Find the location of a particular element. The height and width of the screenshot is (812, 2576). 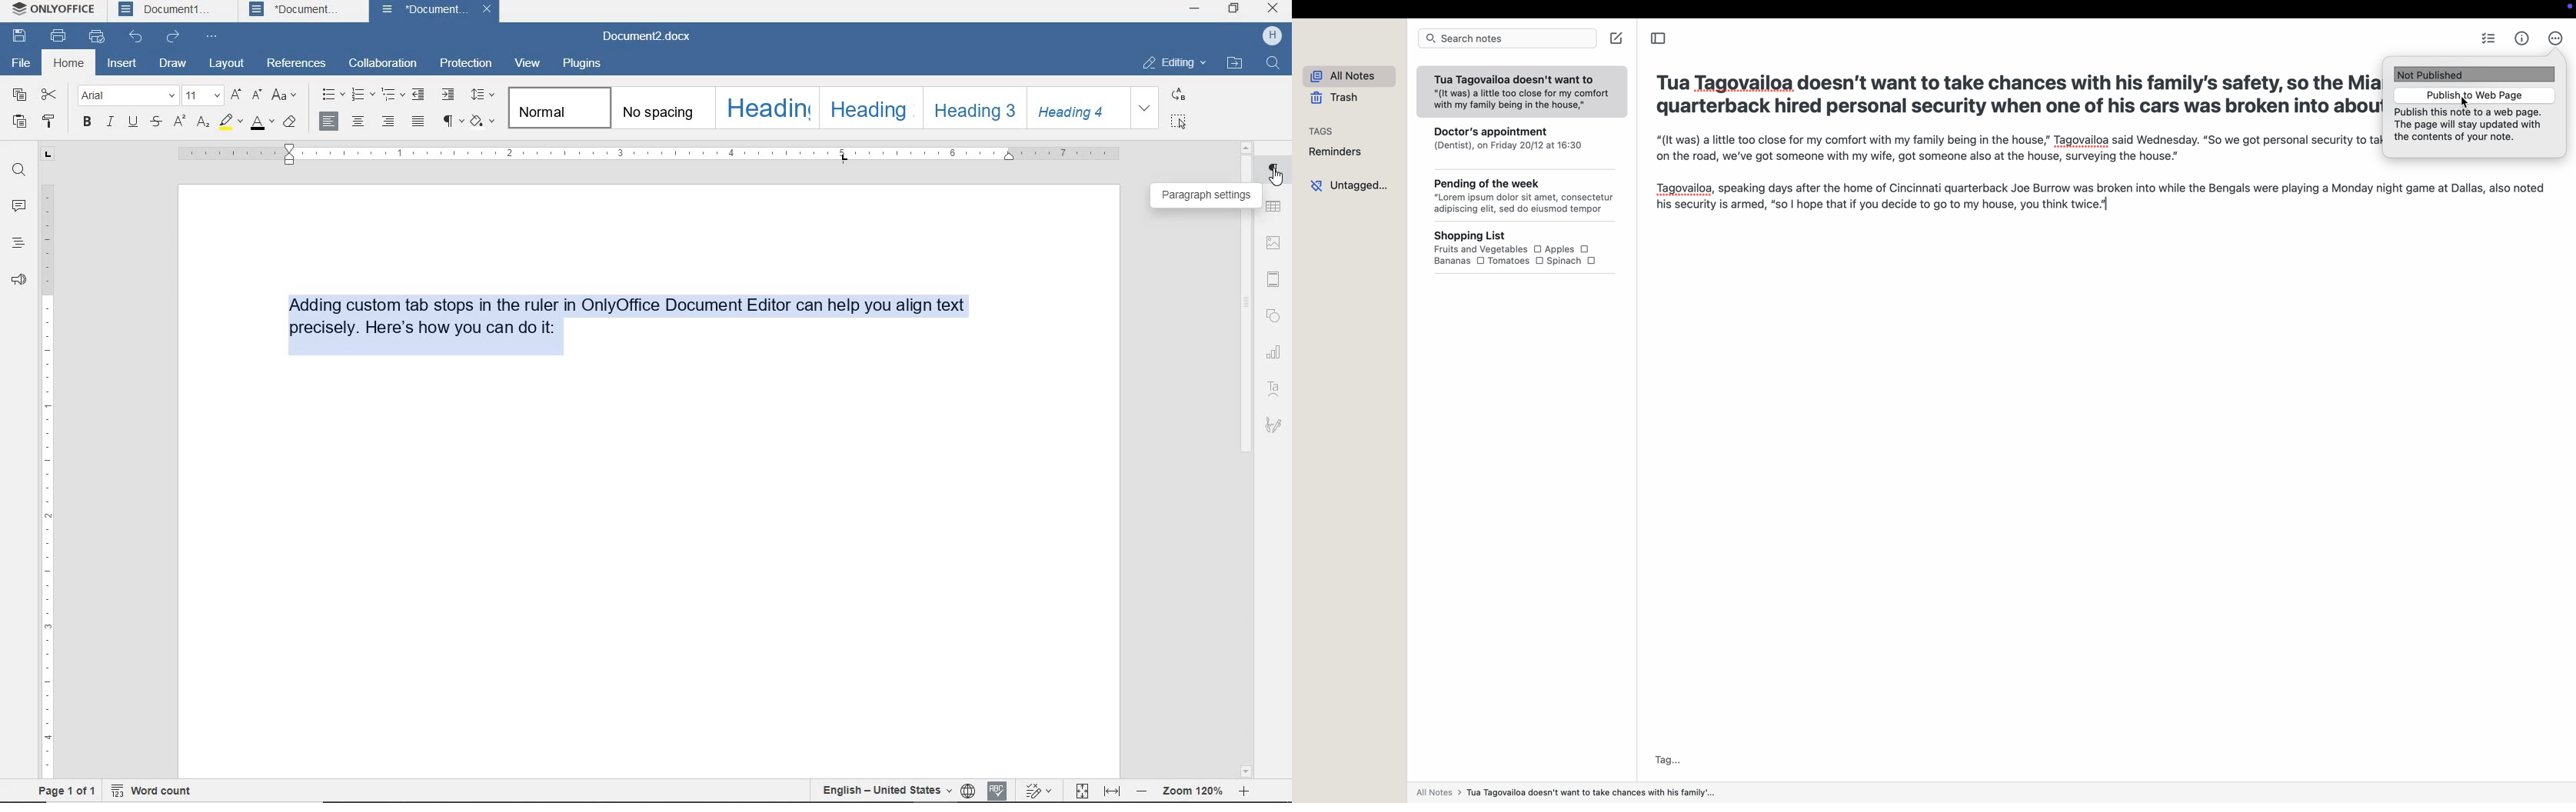

zoom out is located at coordinates (1140, 793).